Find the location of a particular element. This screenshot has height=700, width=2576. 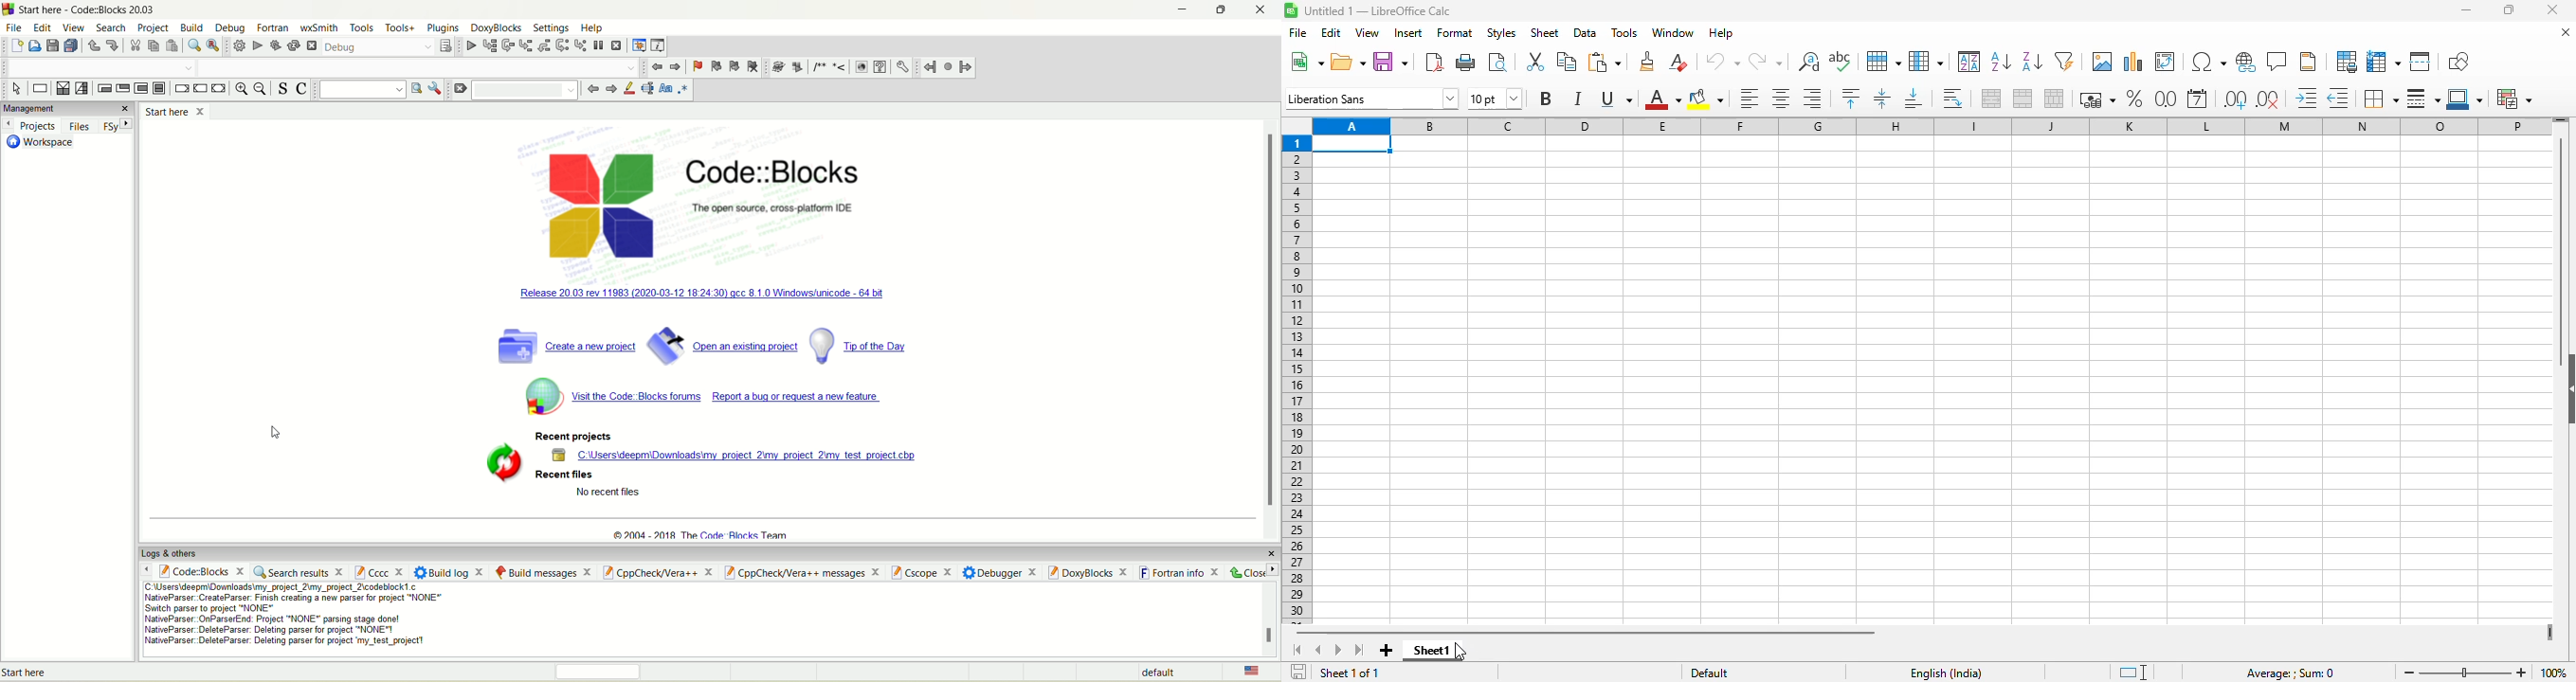

sheet is located at coordinates (1544, 32).